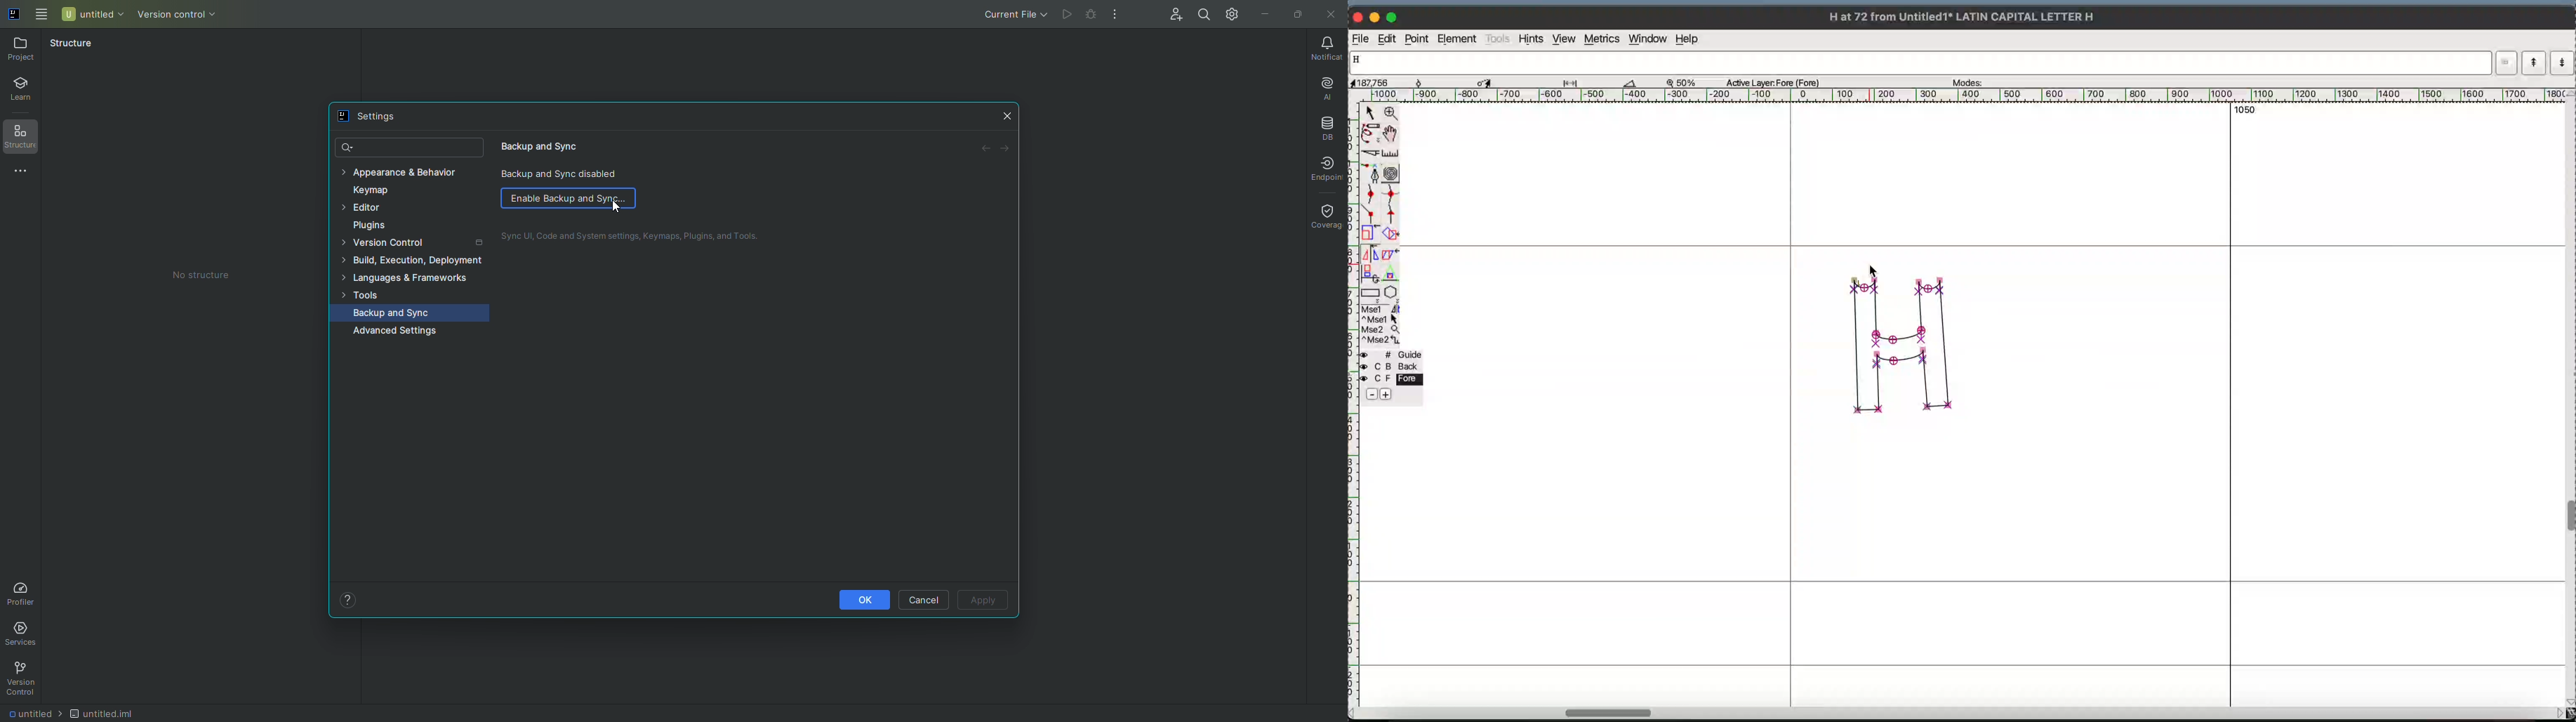 This screenshot has height=728, width=2576. I want to click on zoom, so click(1391, 112).